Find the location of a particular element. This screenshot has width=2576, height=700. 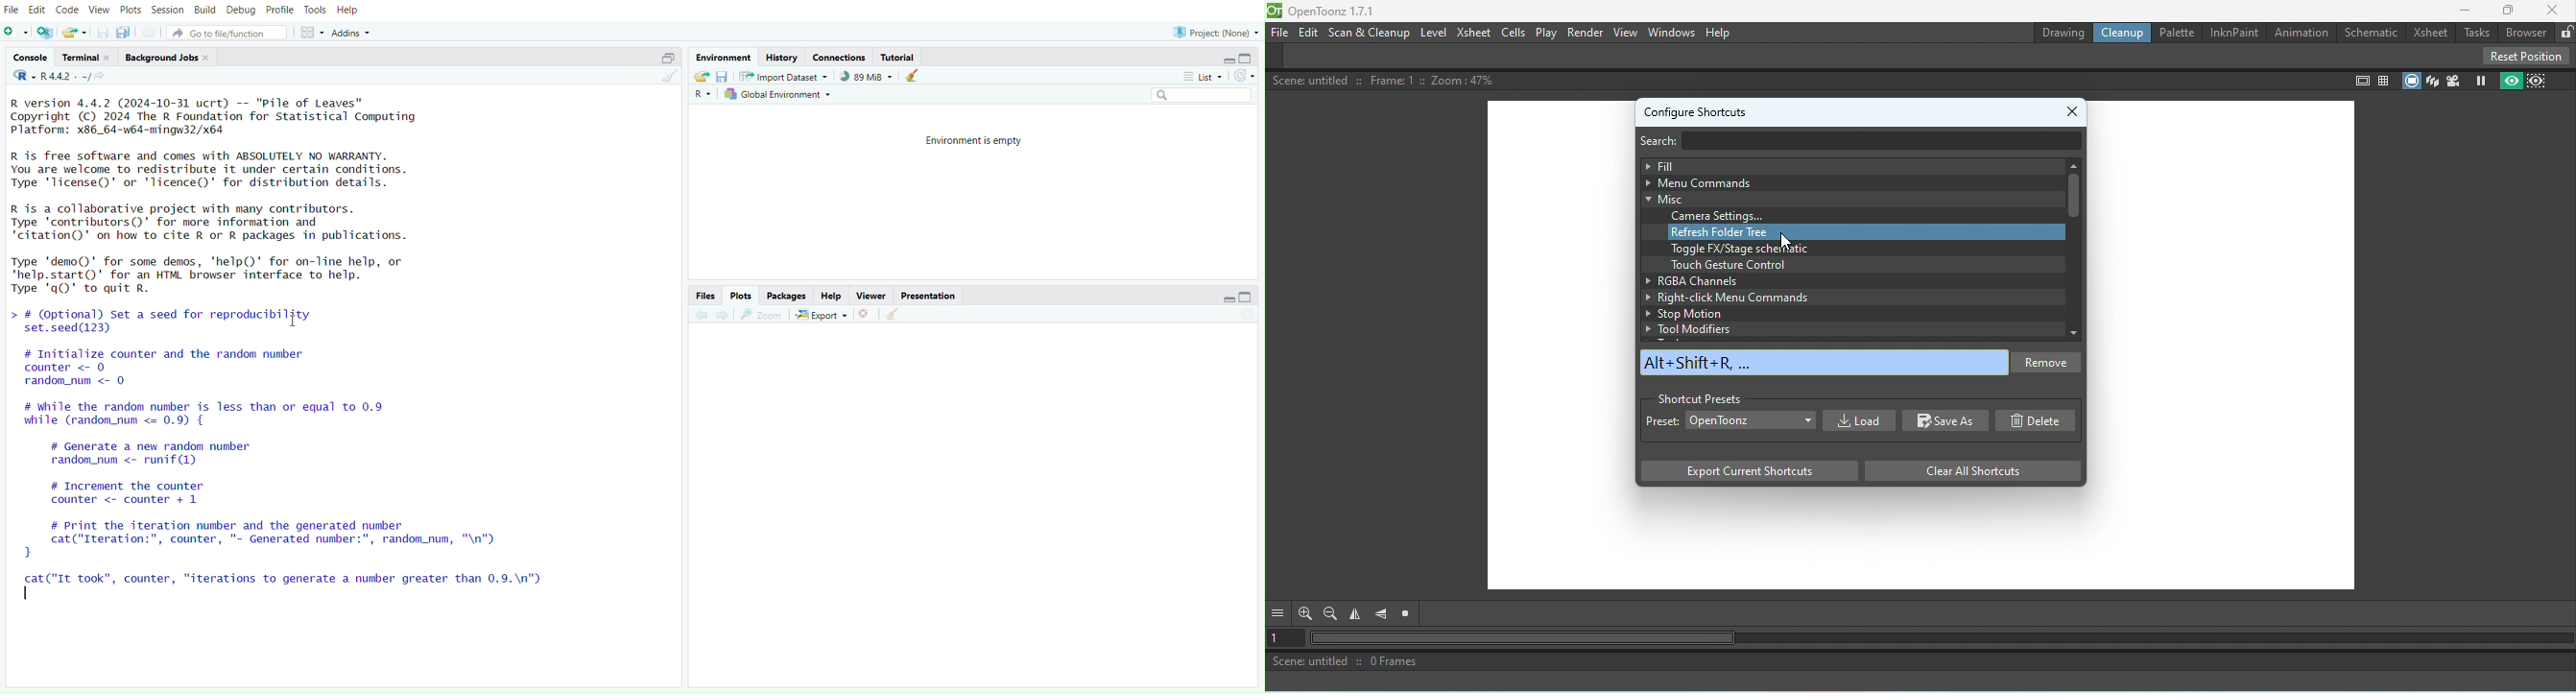

Maximize is located at coordinates (1249, 296).